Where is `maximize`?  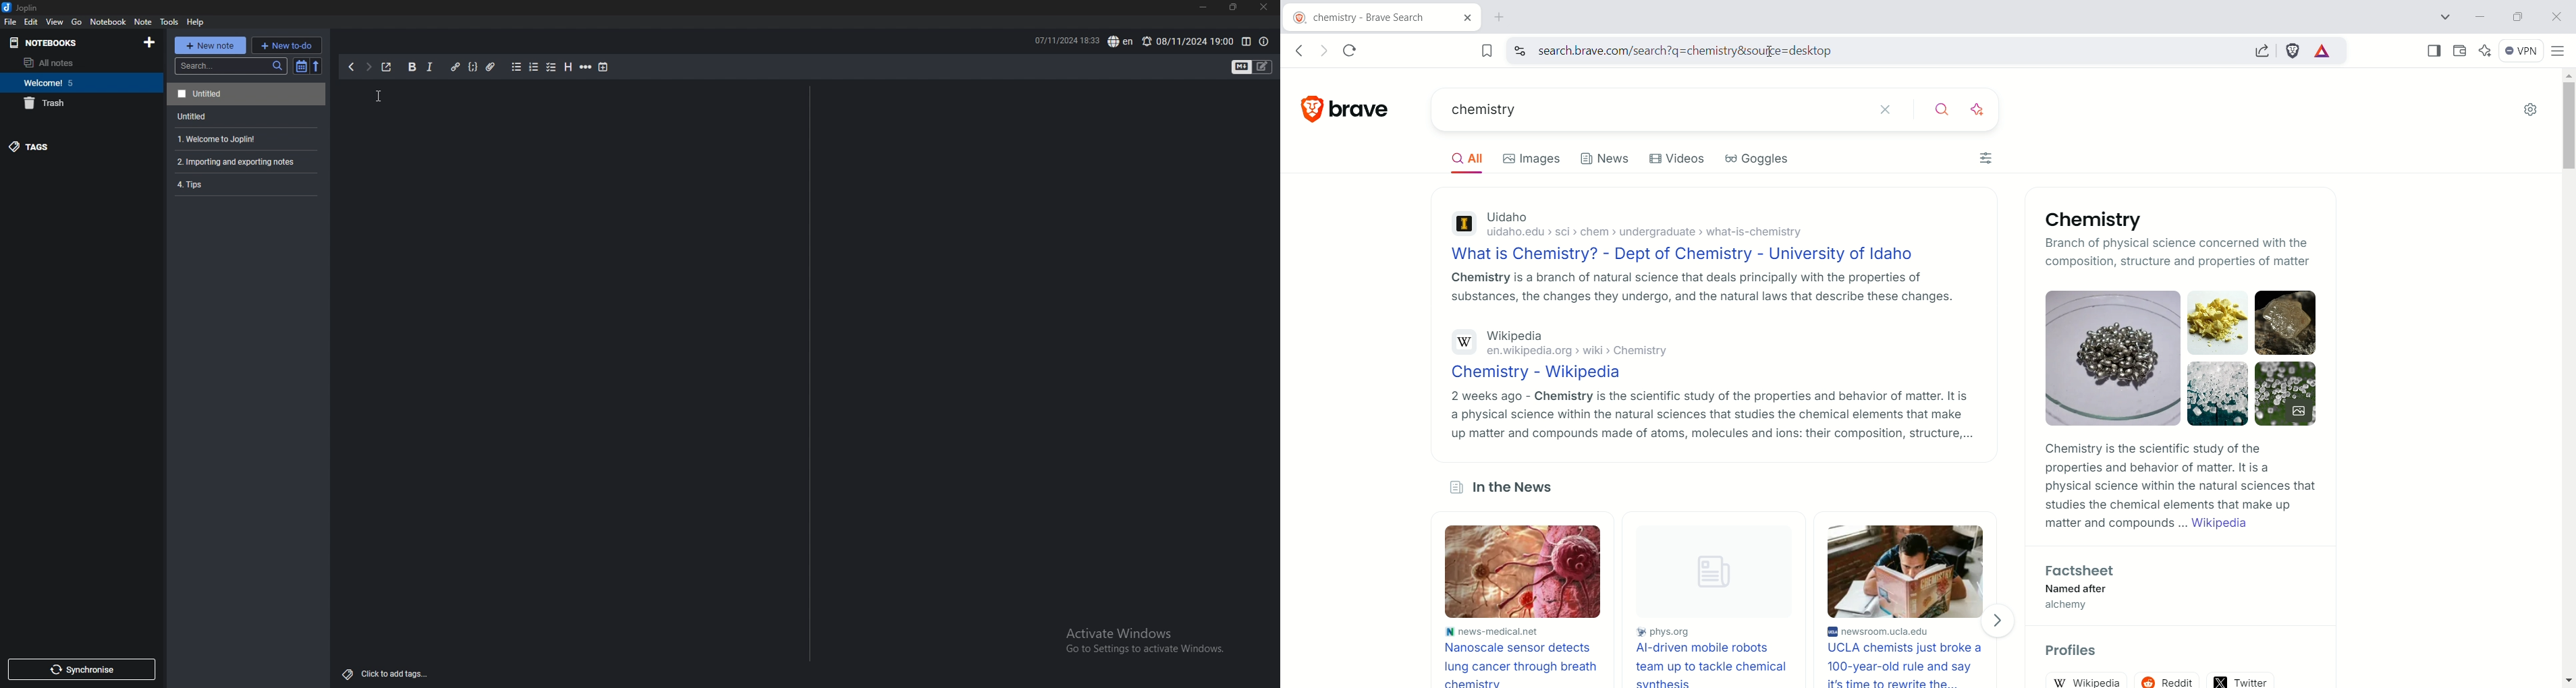 maximize is located at coordinates (2518, 18).